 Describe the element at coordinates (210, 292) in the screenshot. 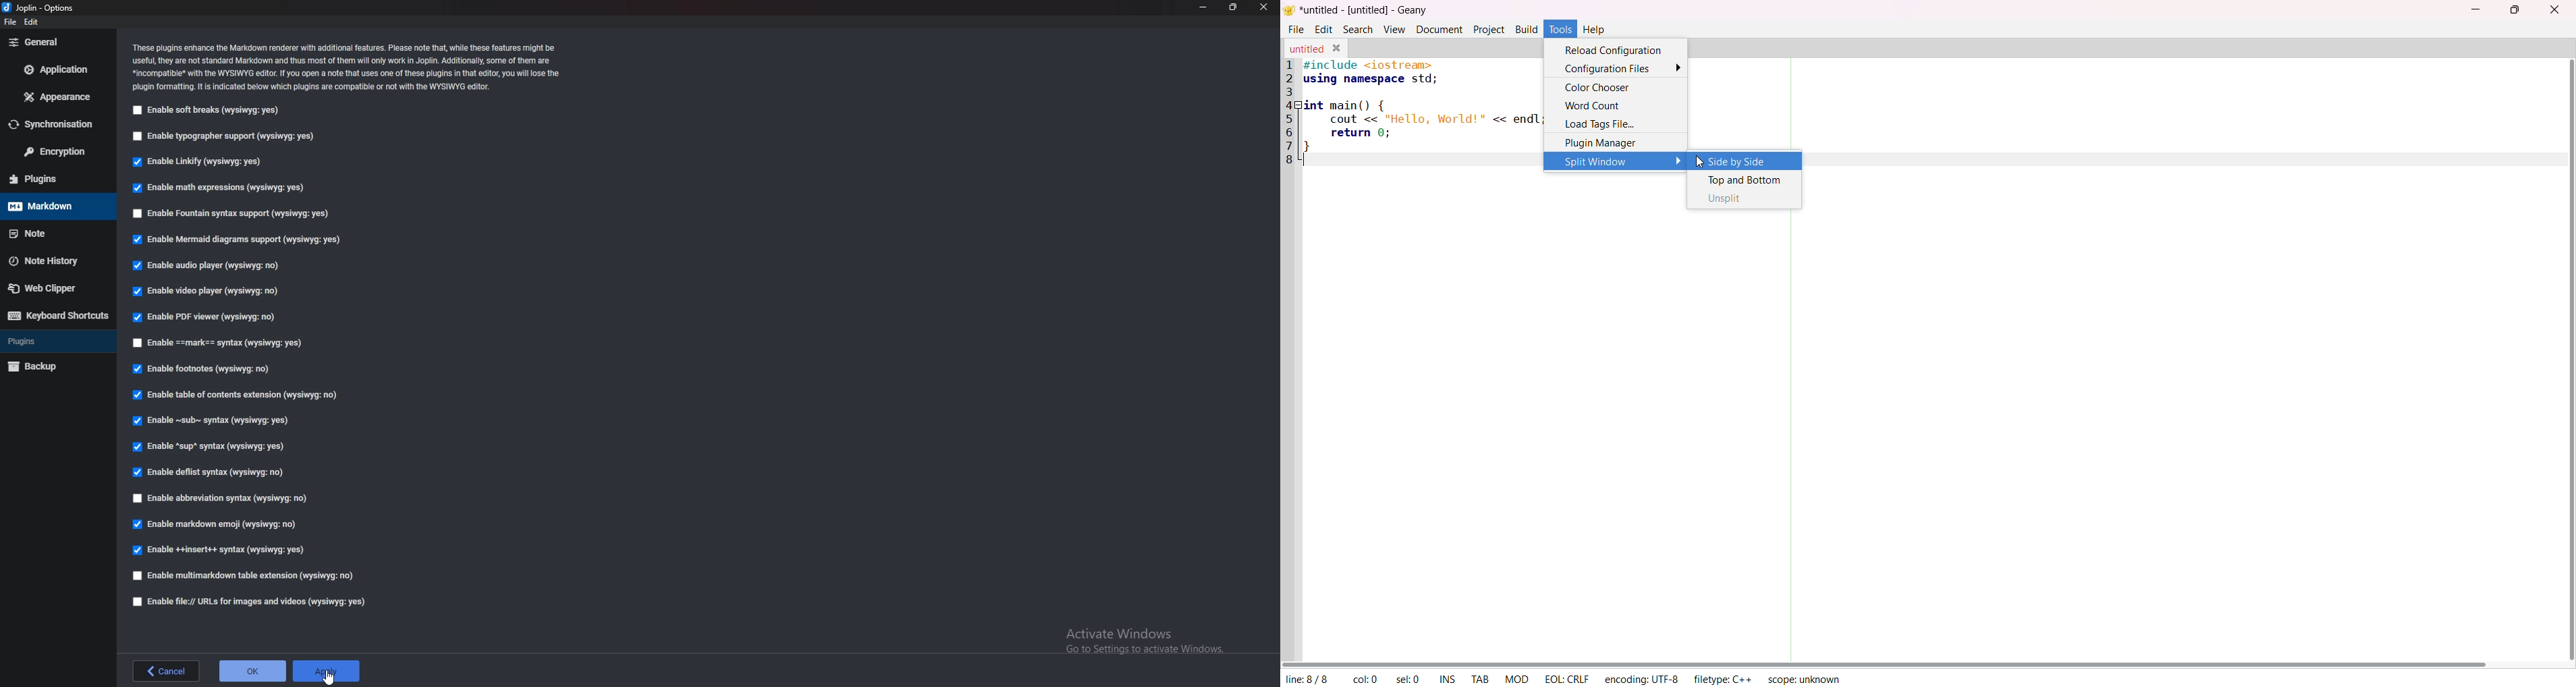

I see `Enable video player` at that location.